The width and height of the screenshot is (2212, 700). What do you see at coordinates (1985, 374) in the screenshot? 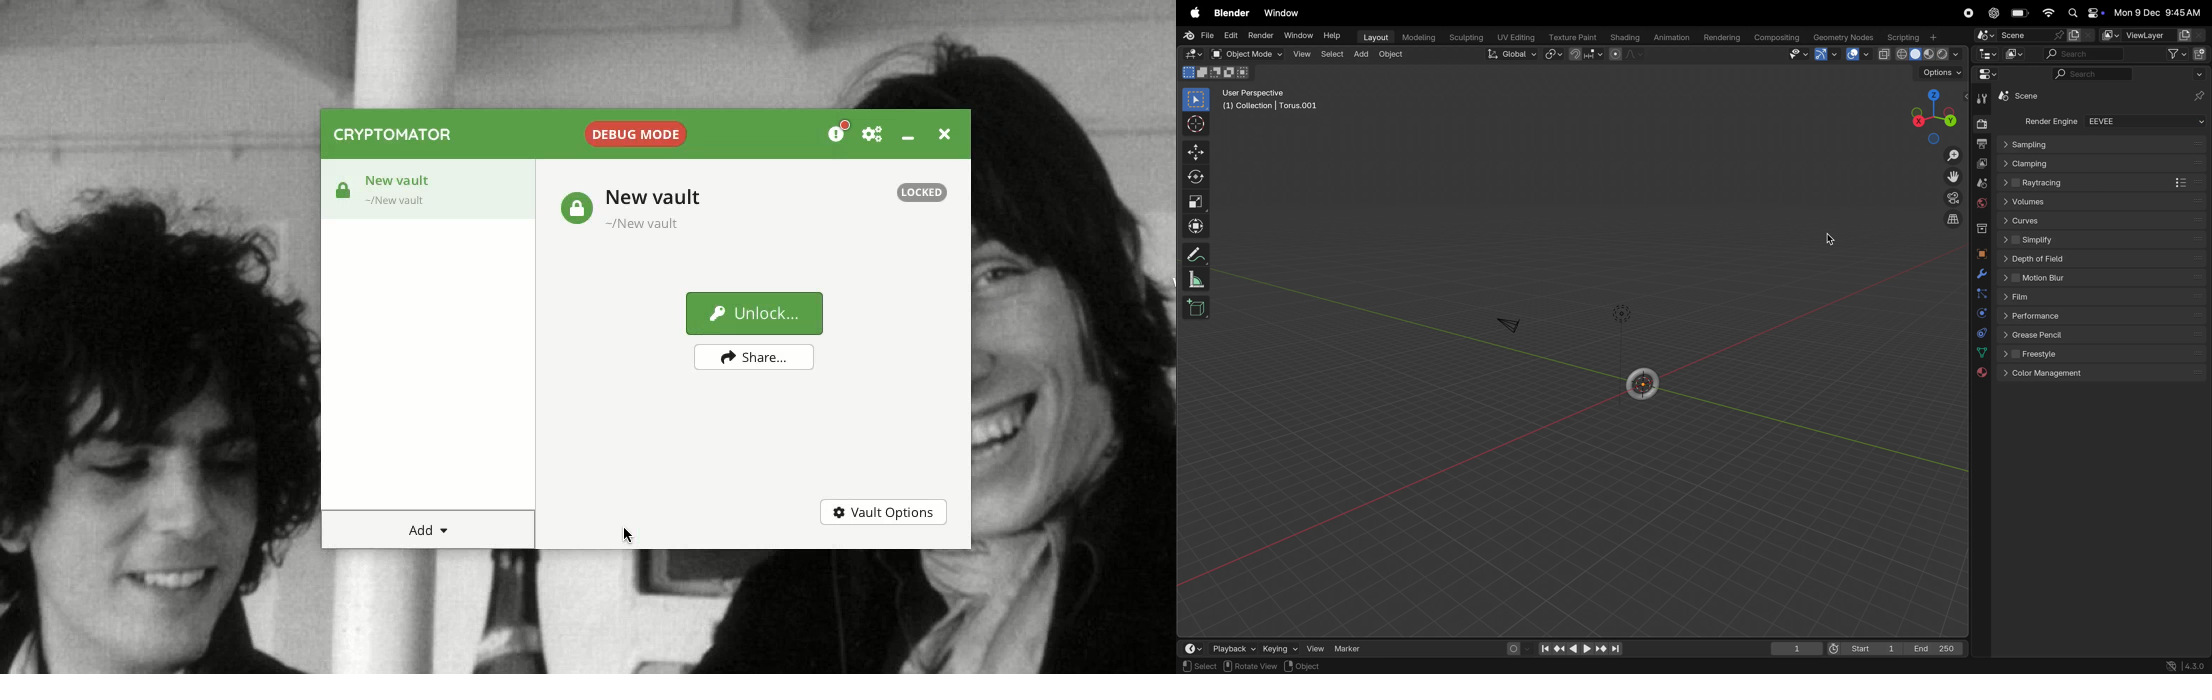
I see `material` at bounding box center [1985, 374].